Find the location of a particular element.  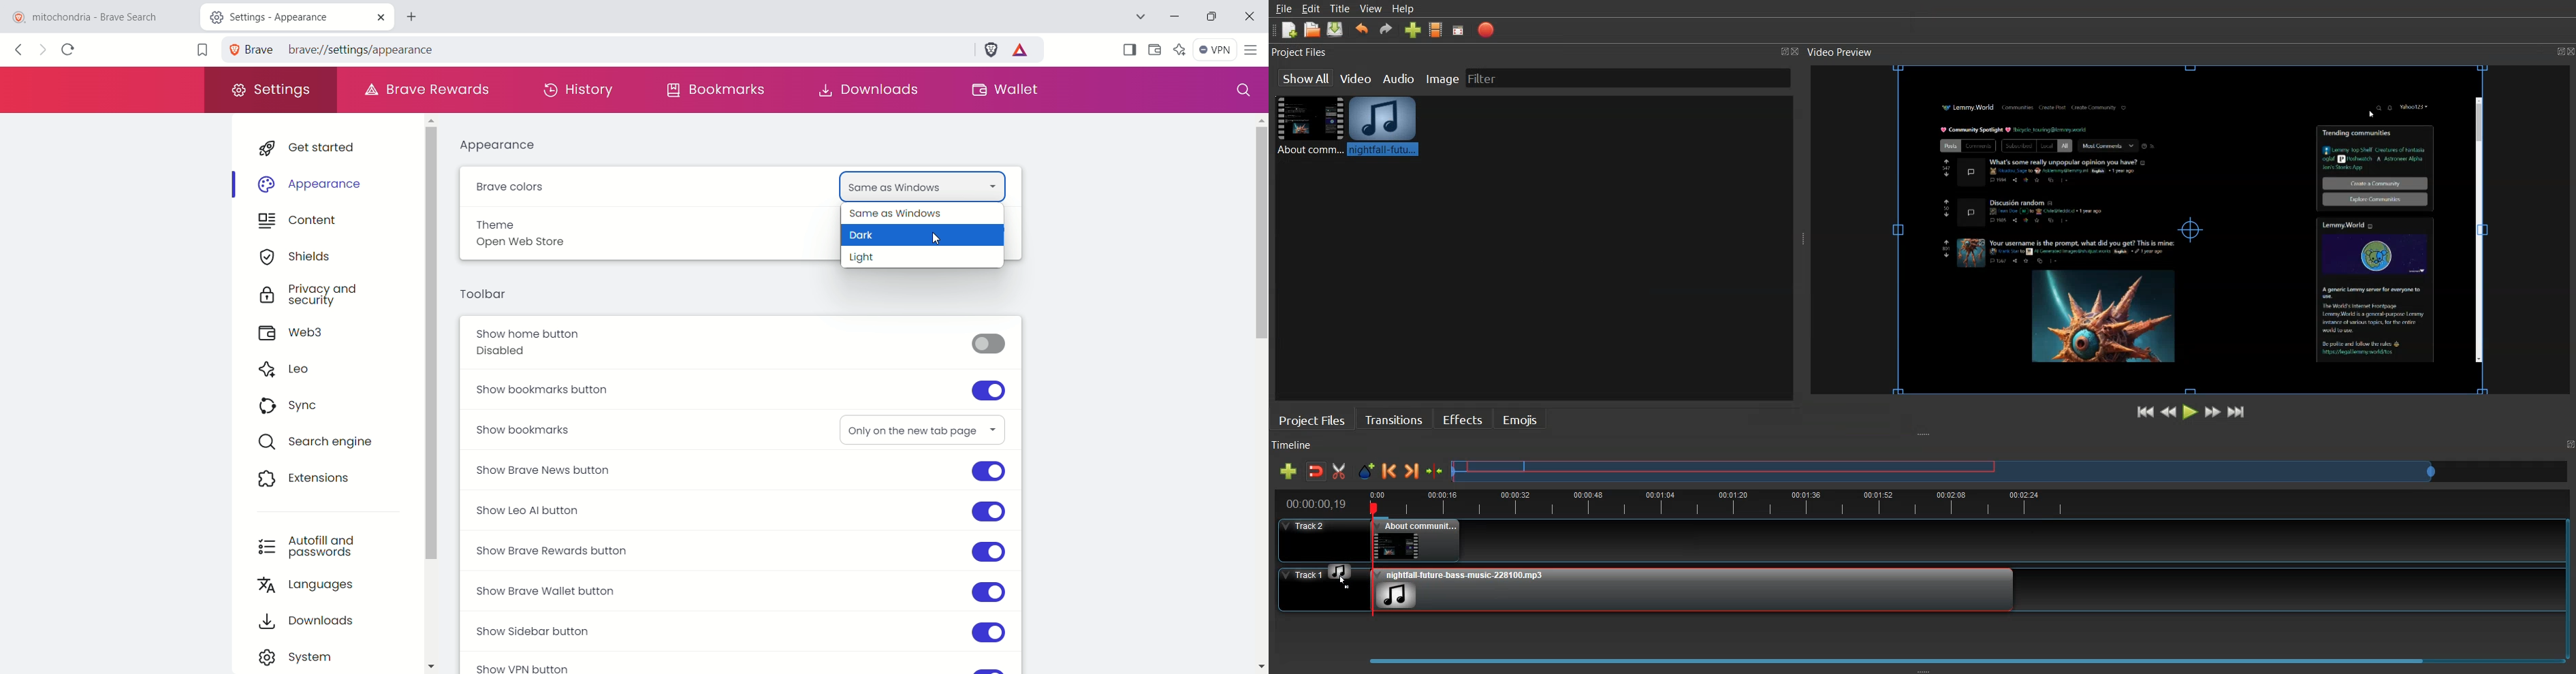

Brave is located at coordinates (250, 49).